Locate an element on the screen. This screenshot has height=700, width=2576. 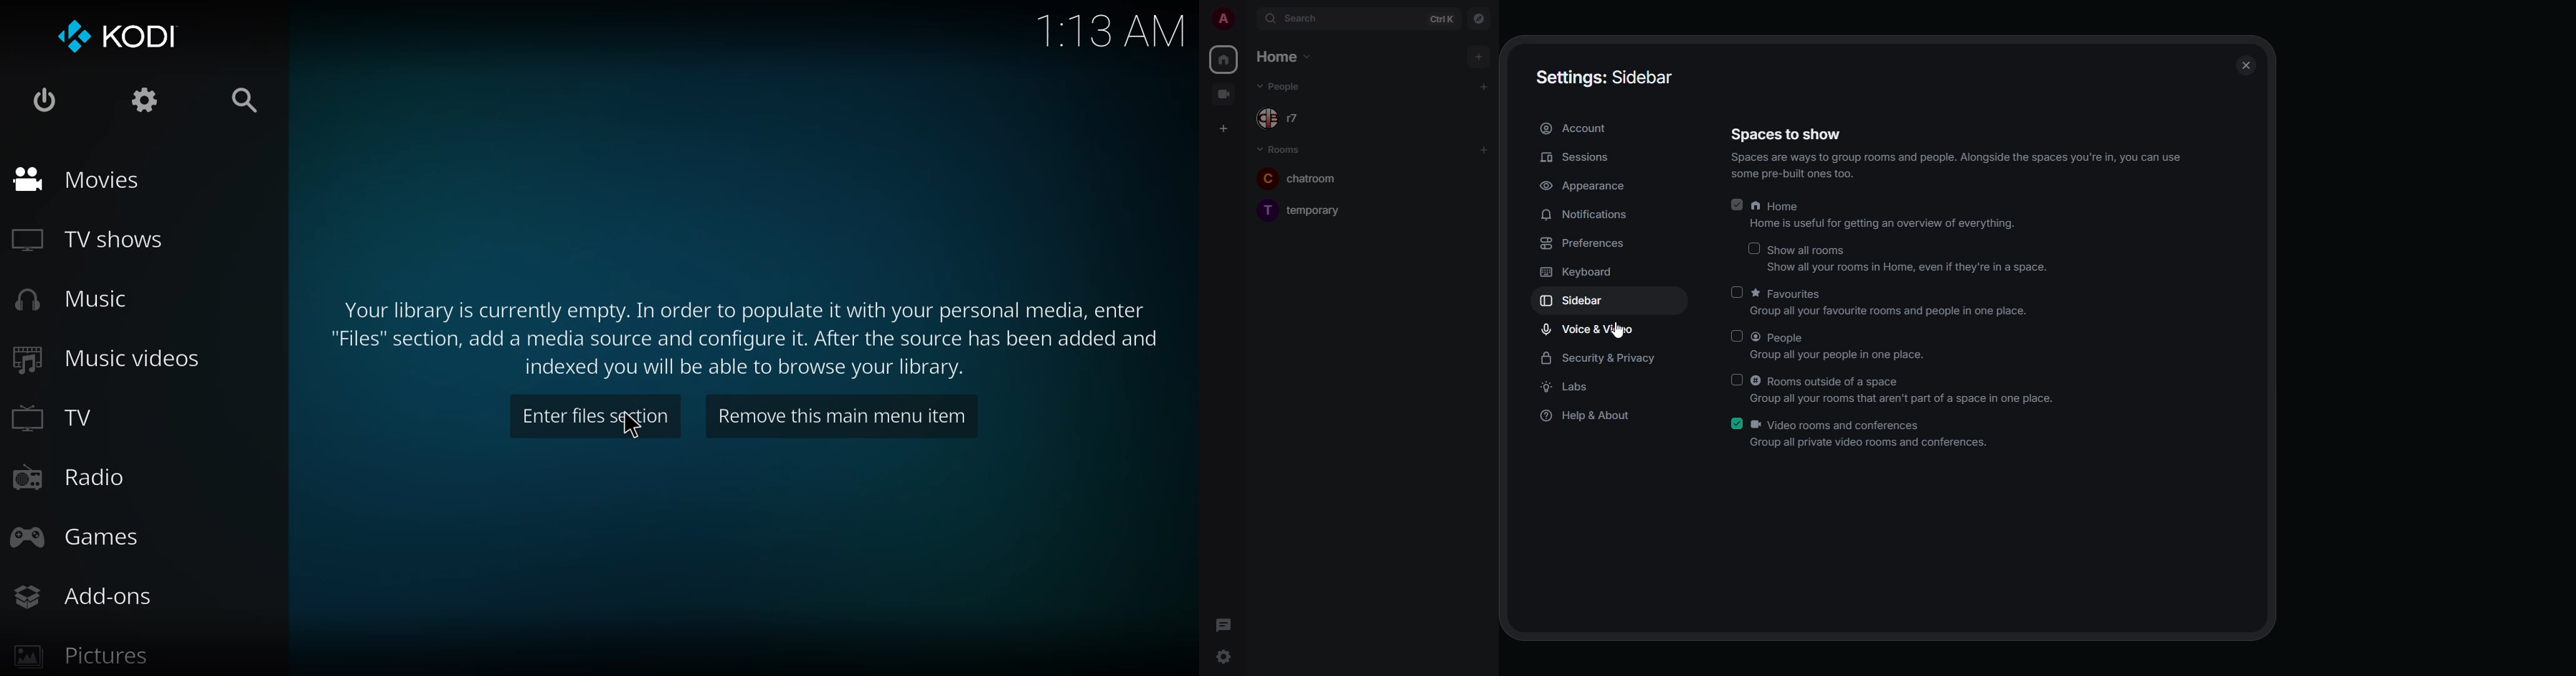
room is located at coordinates (1282, 150).